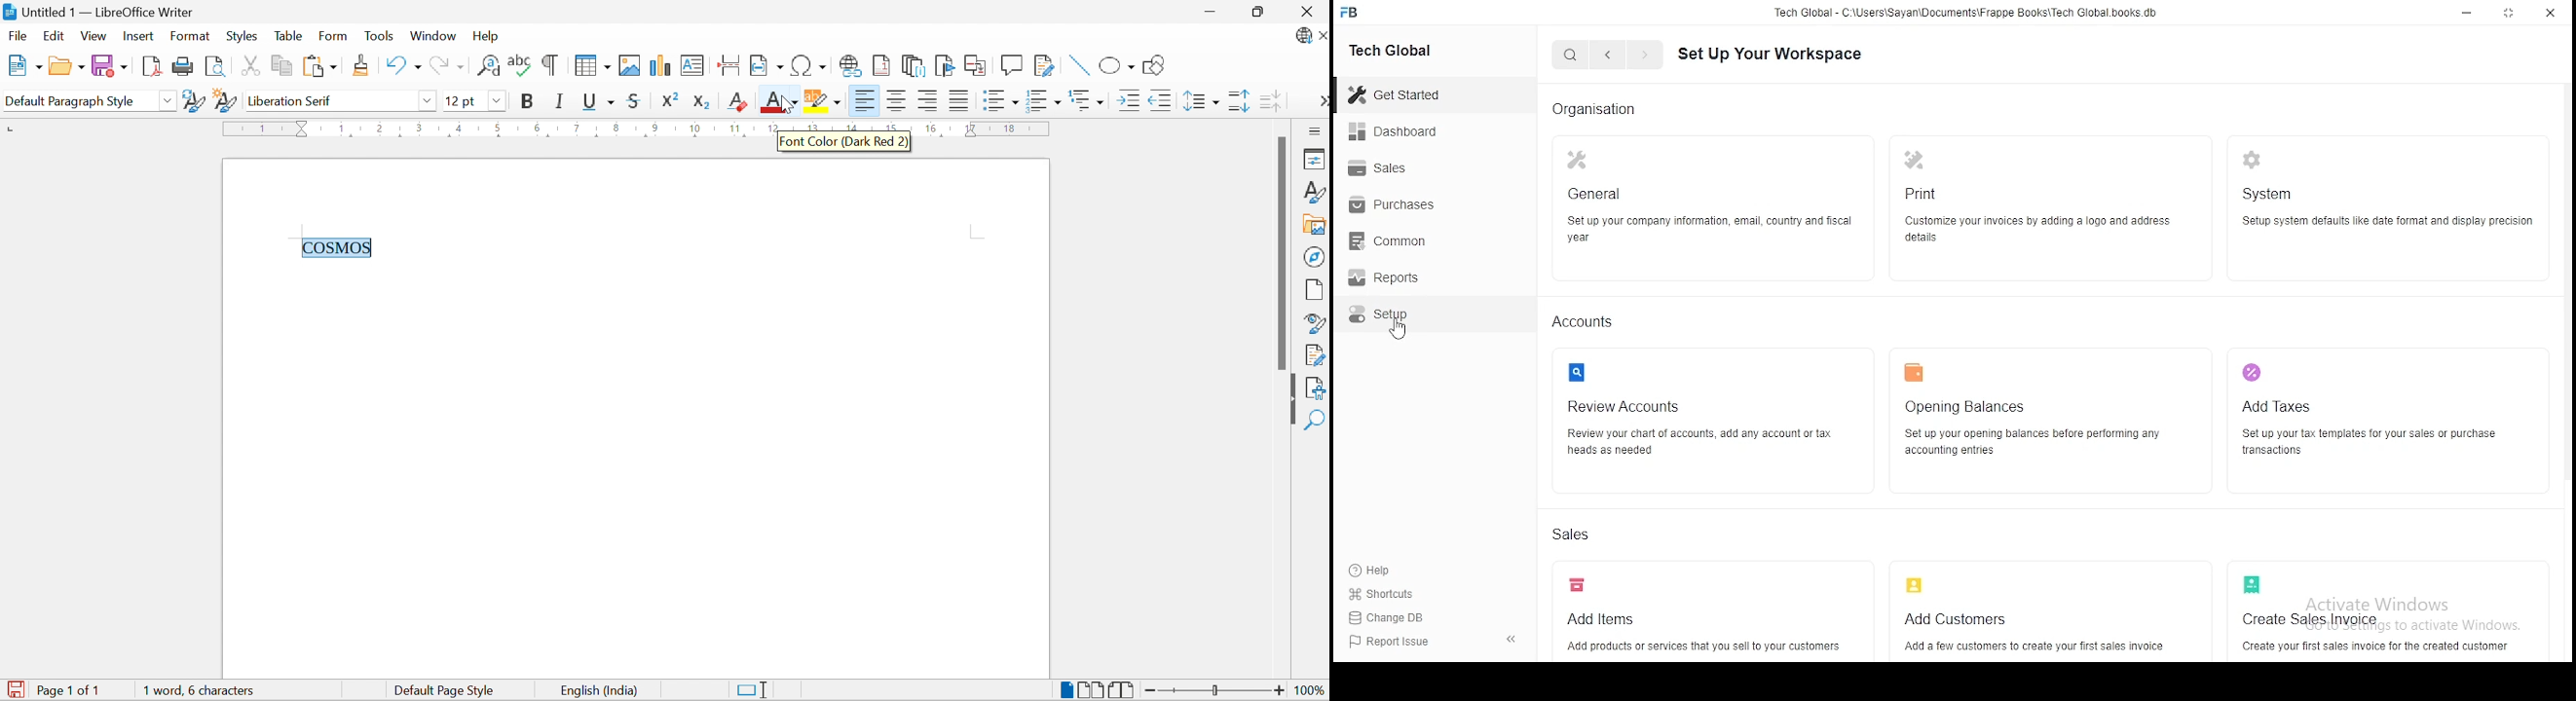  What do you see at coordinates (2381, 411) in the screenshot?
I see `Add Taxes` at bounding box center [2381, 411].